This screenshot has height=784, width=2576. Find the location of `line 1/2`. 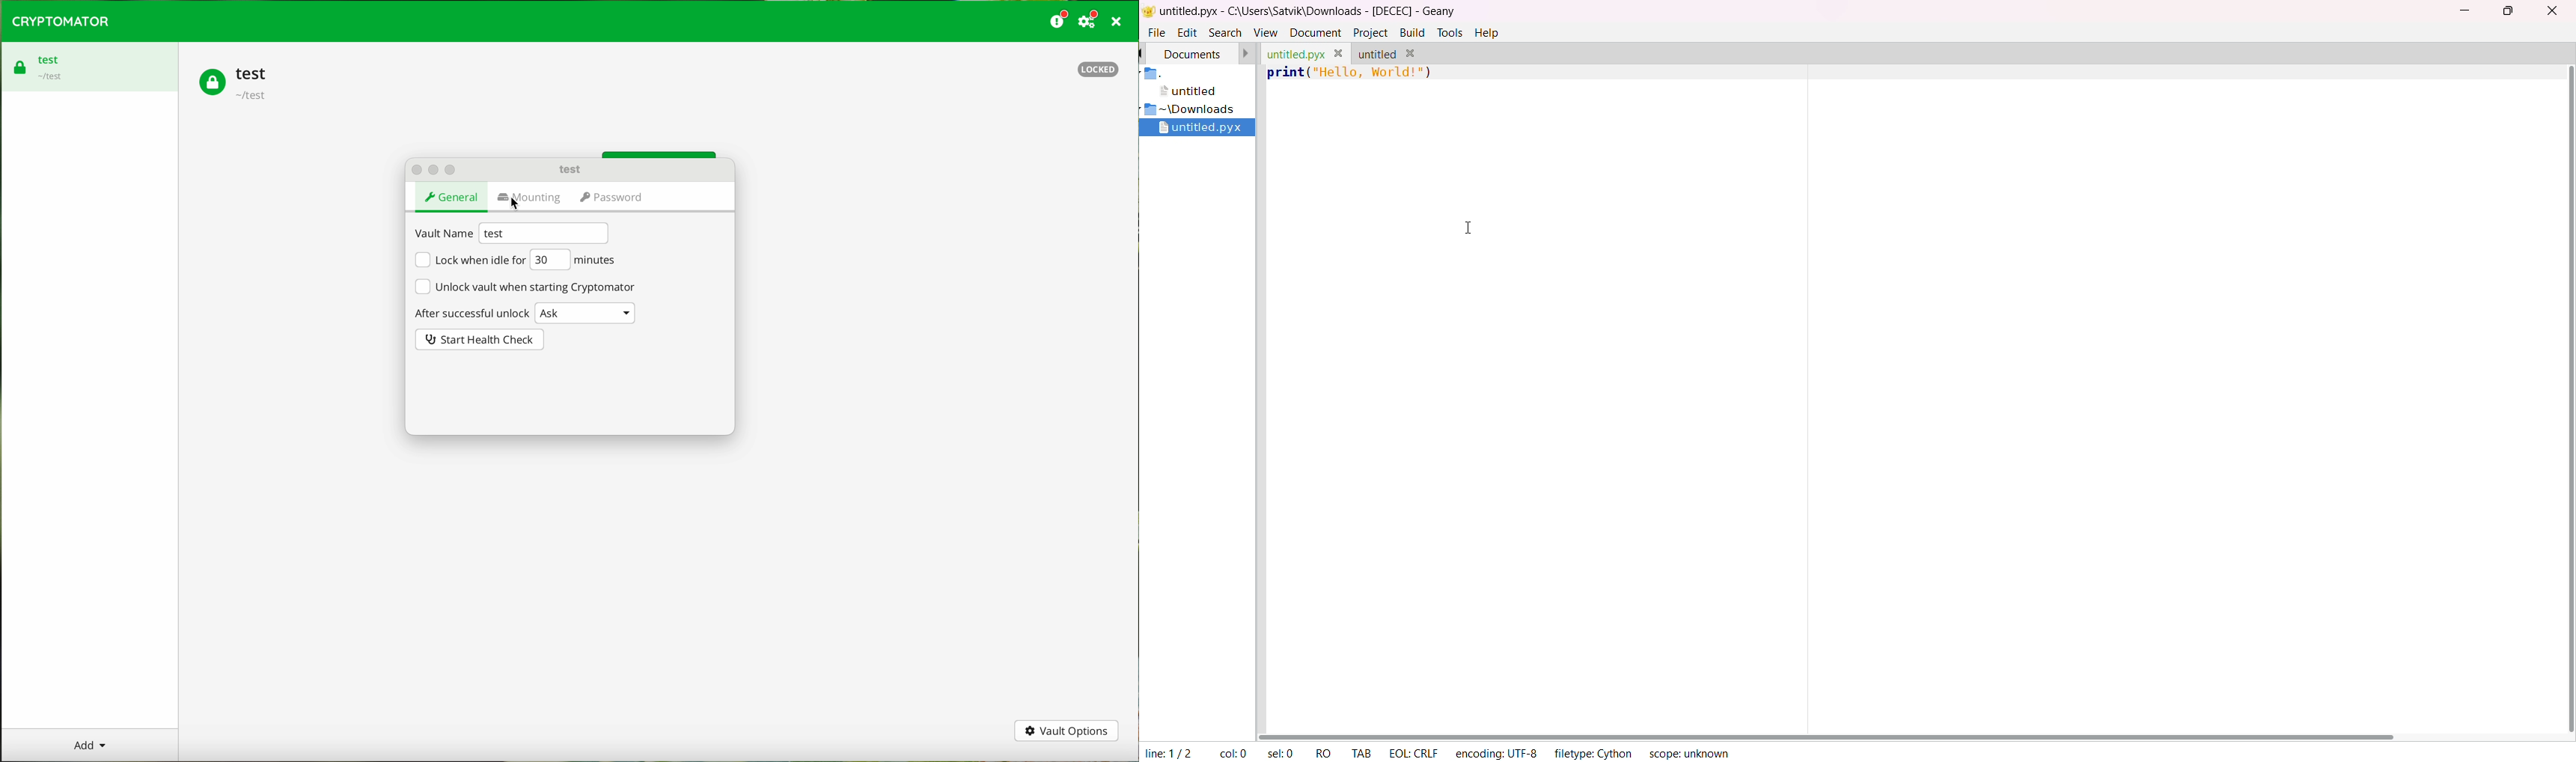

line 1/2 is located at coordinates (1168, 751).